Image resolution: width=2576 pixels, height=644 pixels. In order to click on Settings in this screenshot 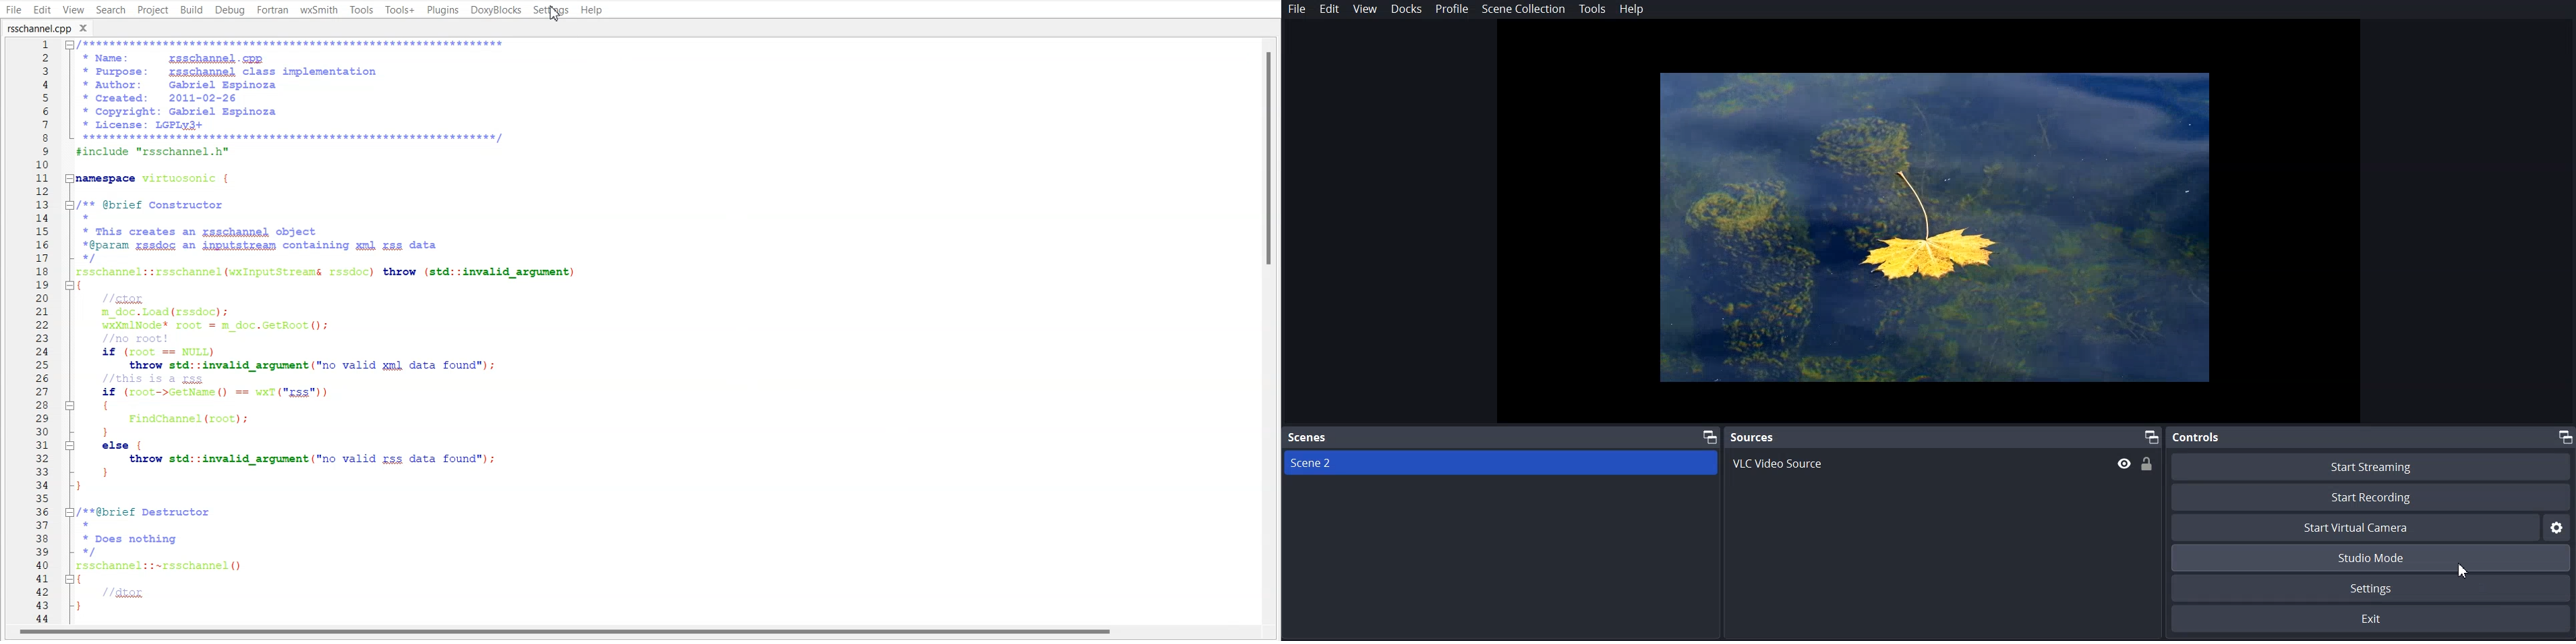, I will do `click(552, 9)`.